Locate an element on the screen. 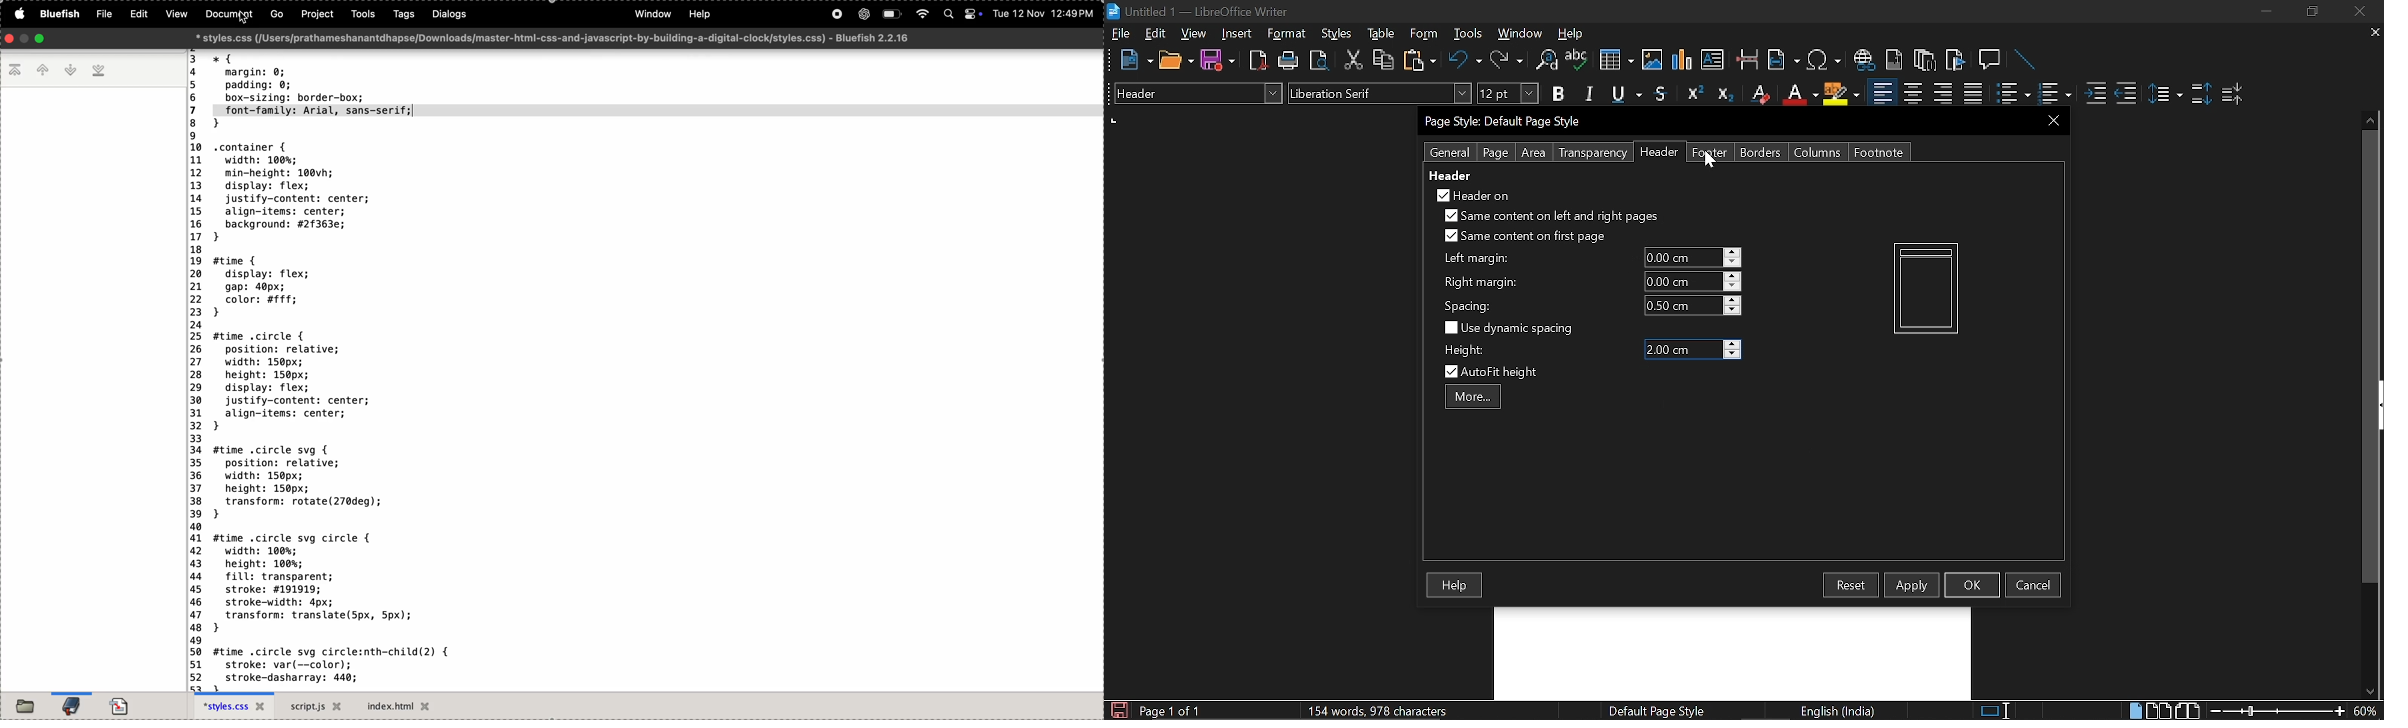  HElp is located at coordinates (1572, 33).